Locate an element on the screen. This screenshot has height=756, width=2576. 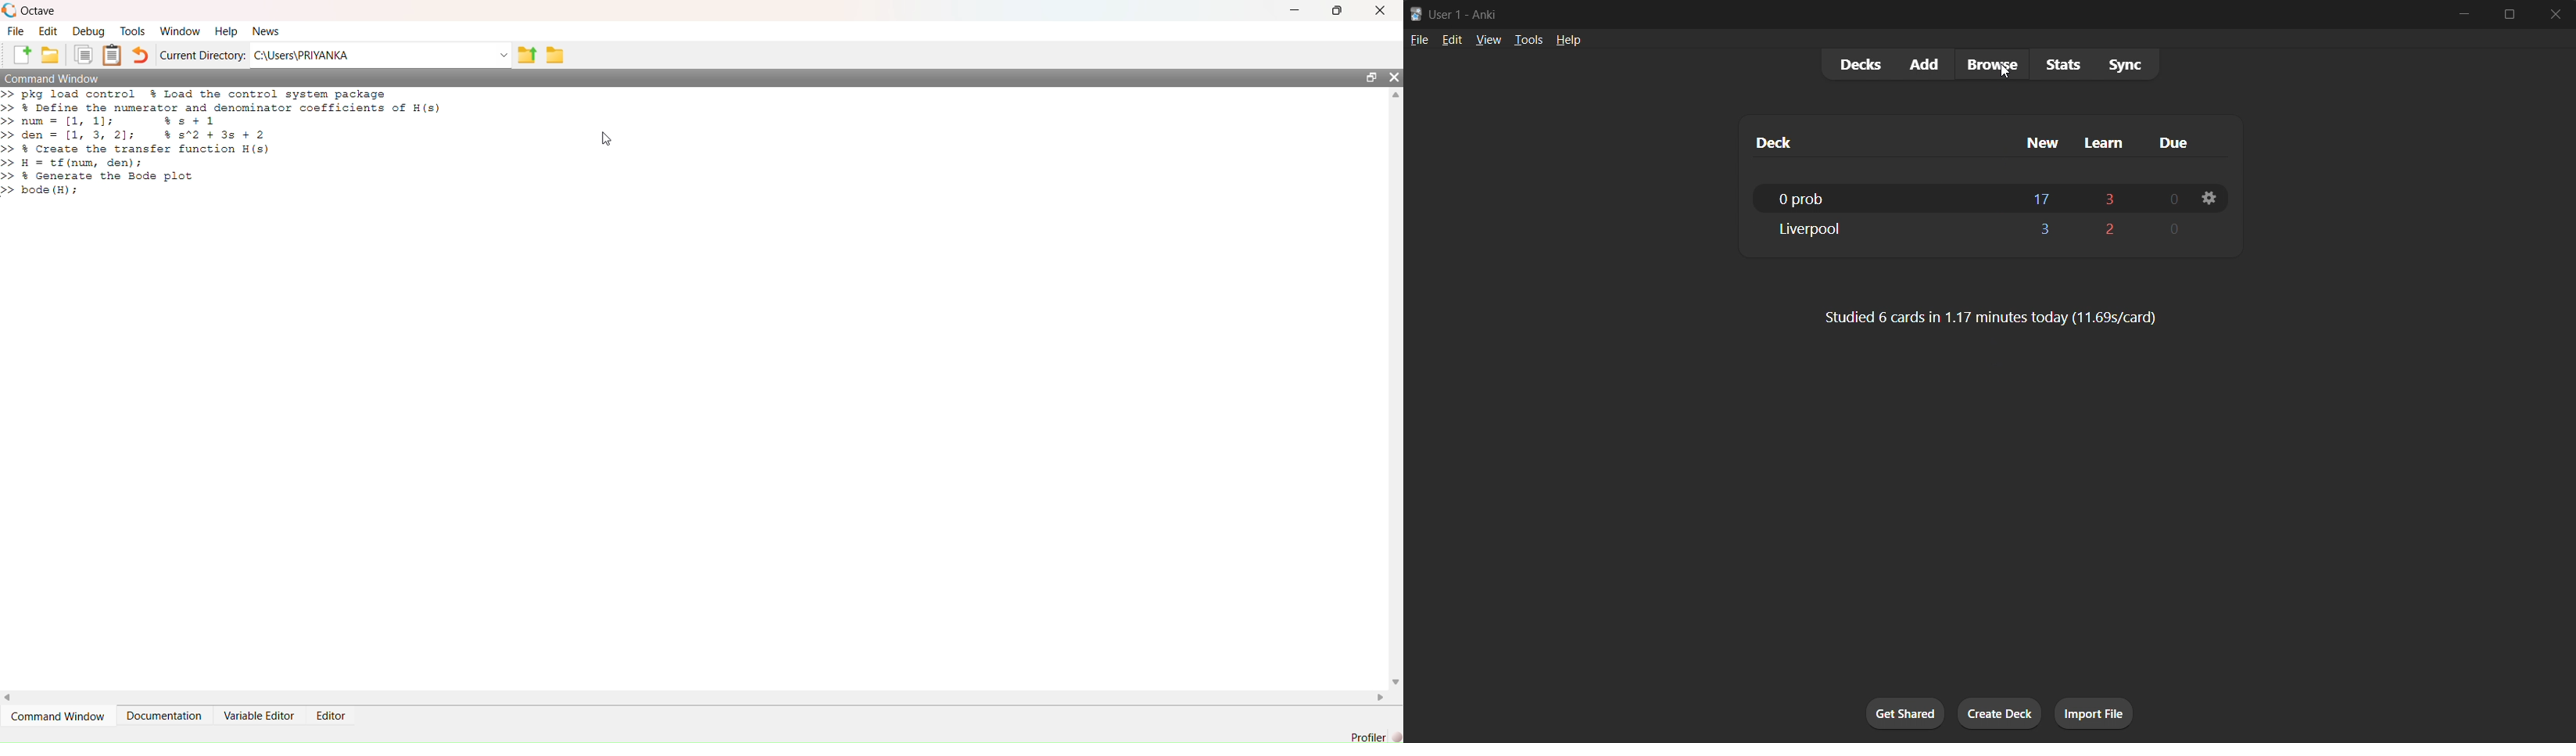
stats is located at coordinates (2065, 64).